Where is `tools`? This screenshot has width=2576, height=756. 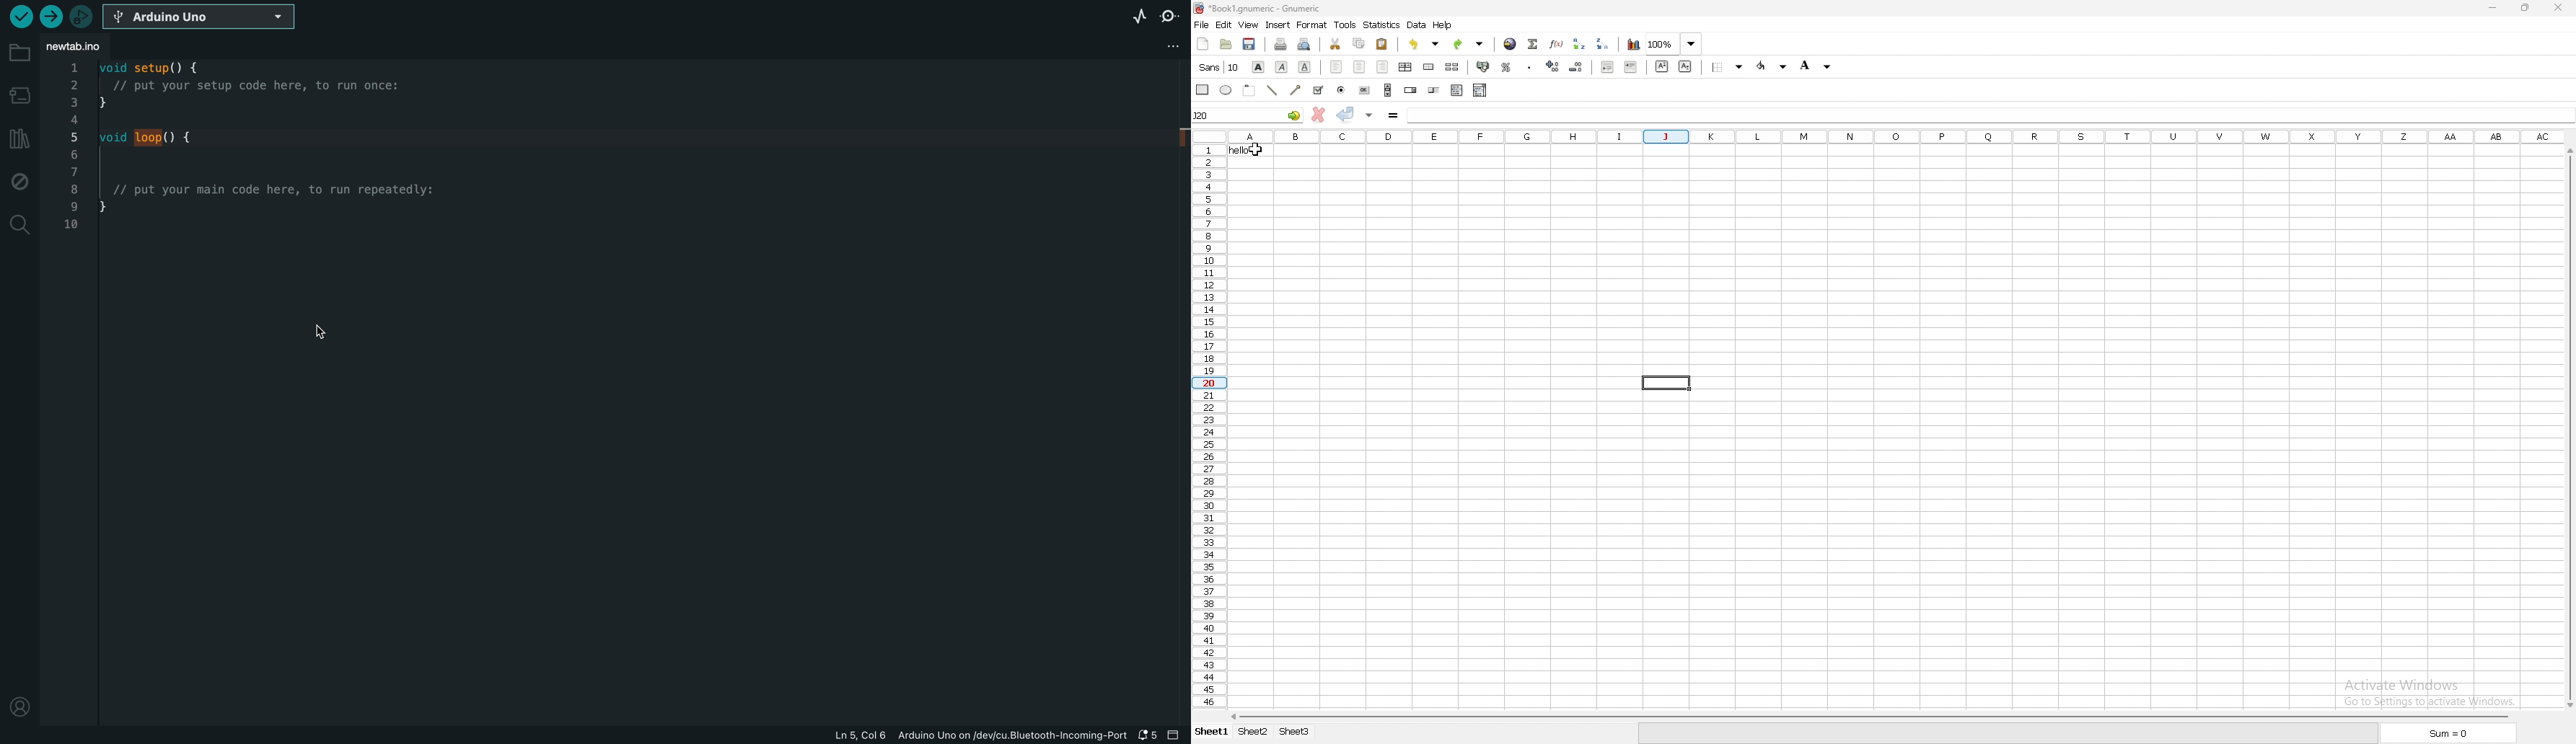
tools is located at coordinates (1345, 25).